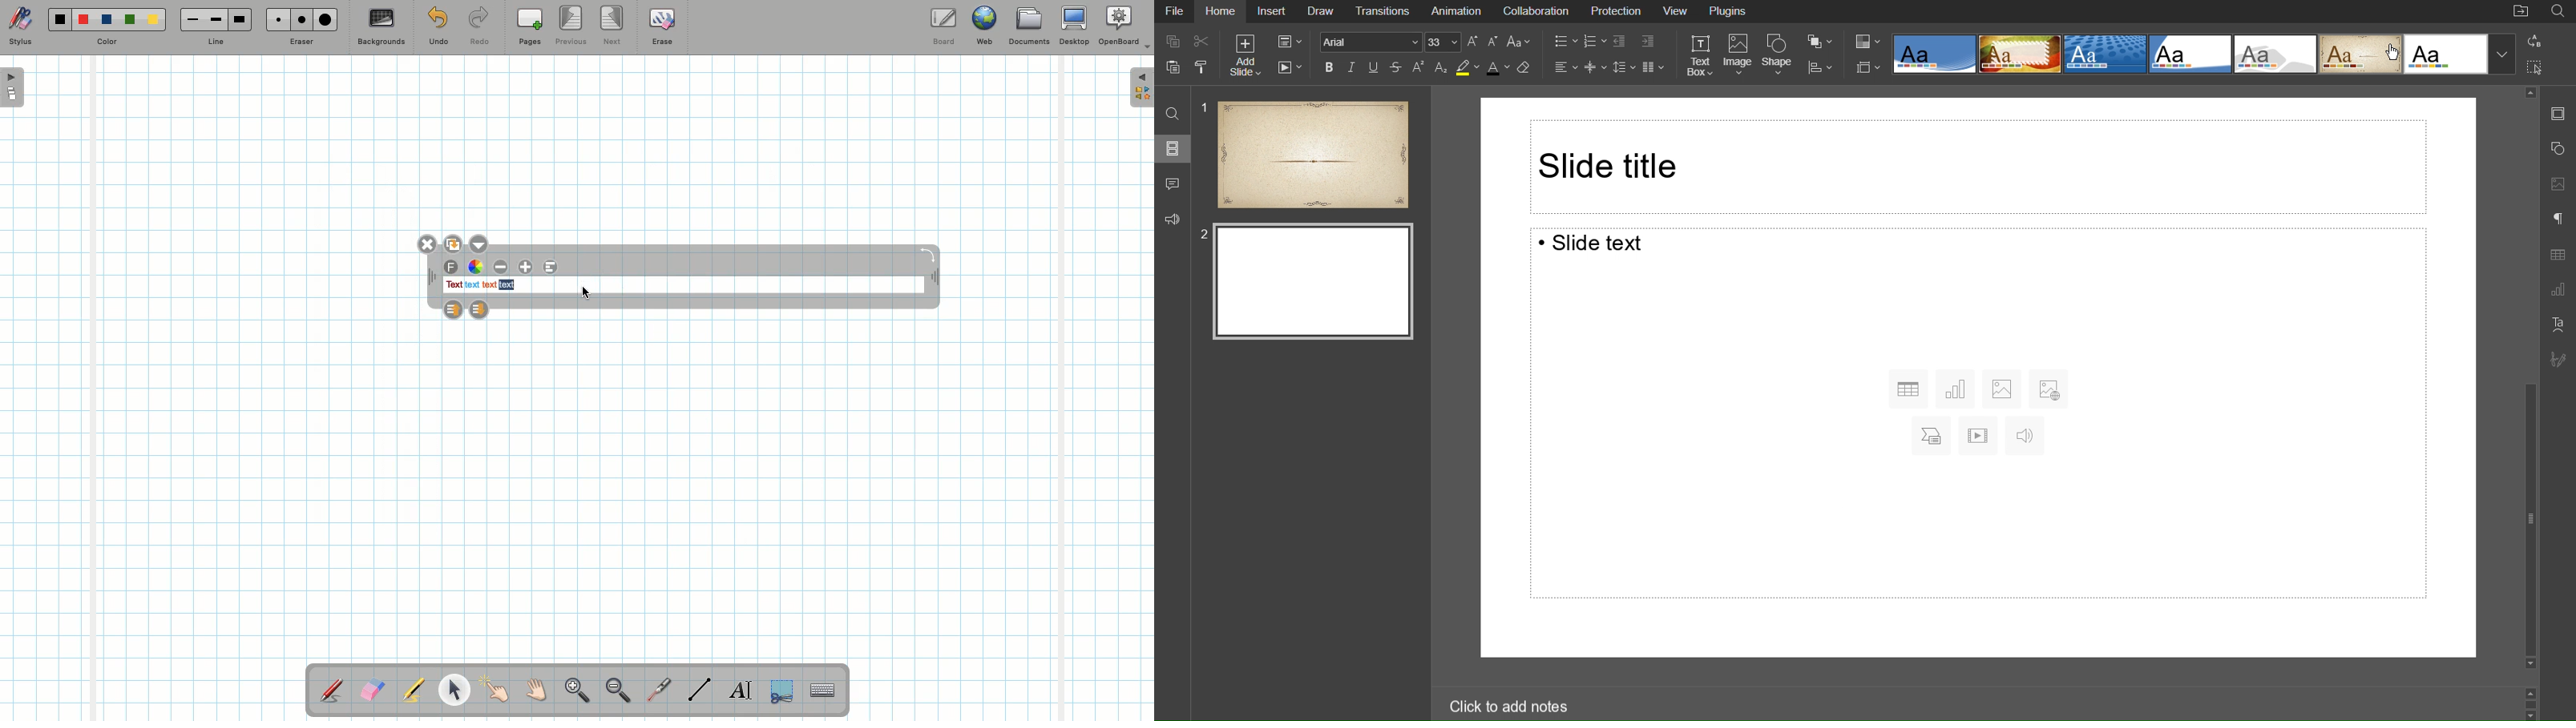  Describe the element at coordinates (1391, 43) in the screenshot. I see `Font Settings` at that location.